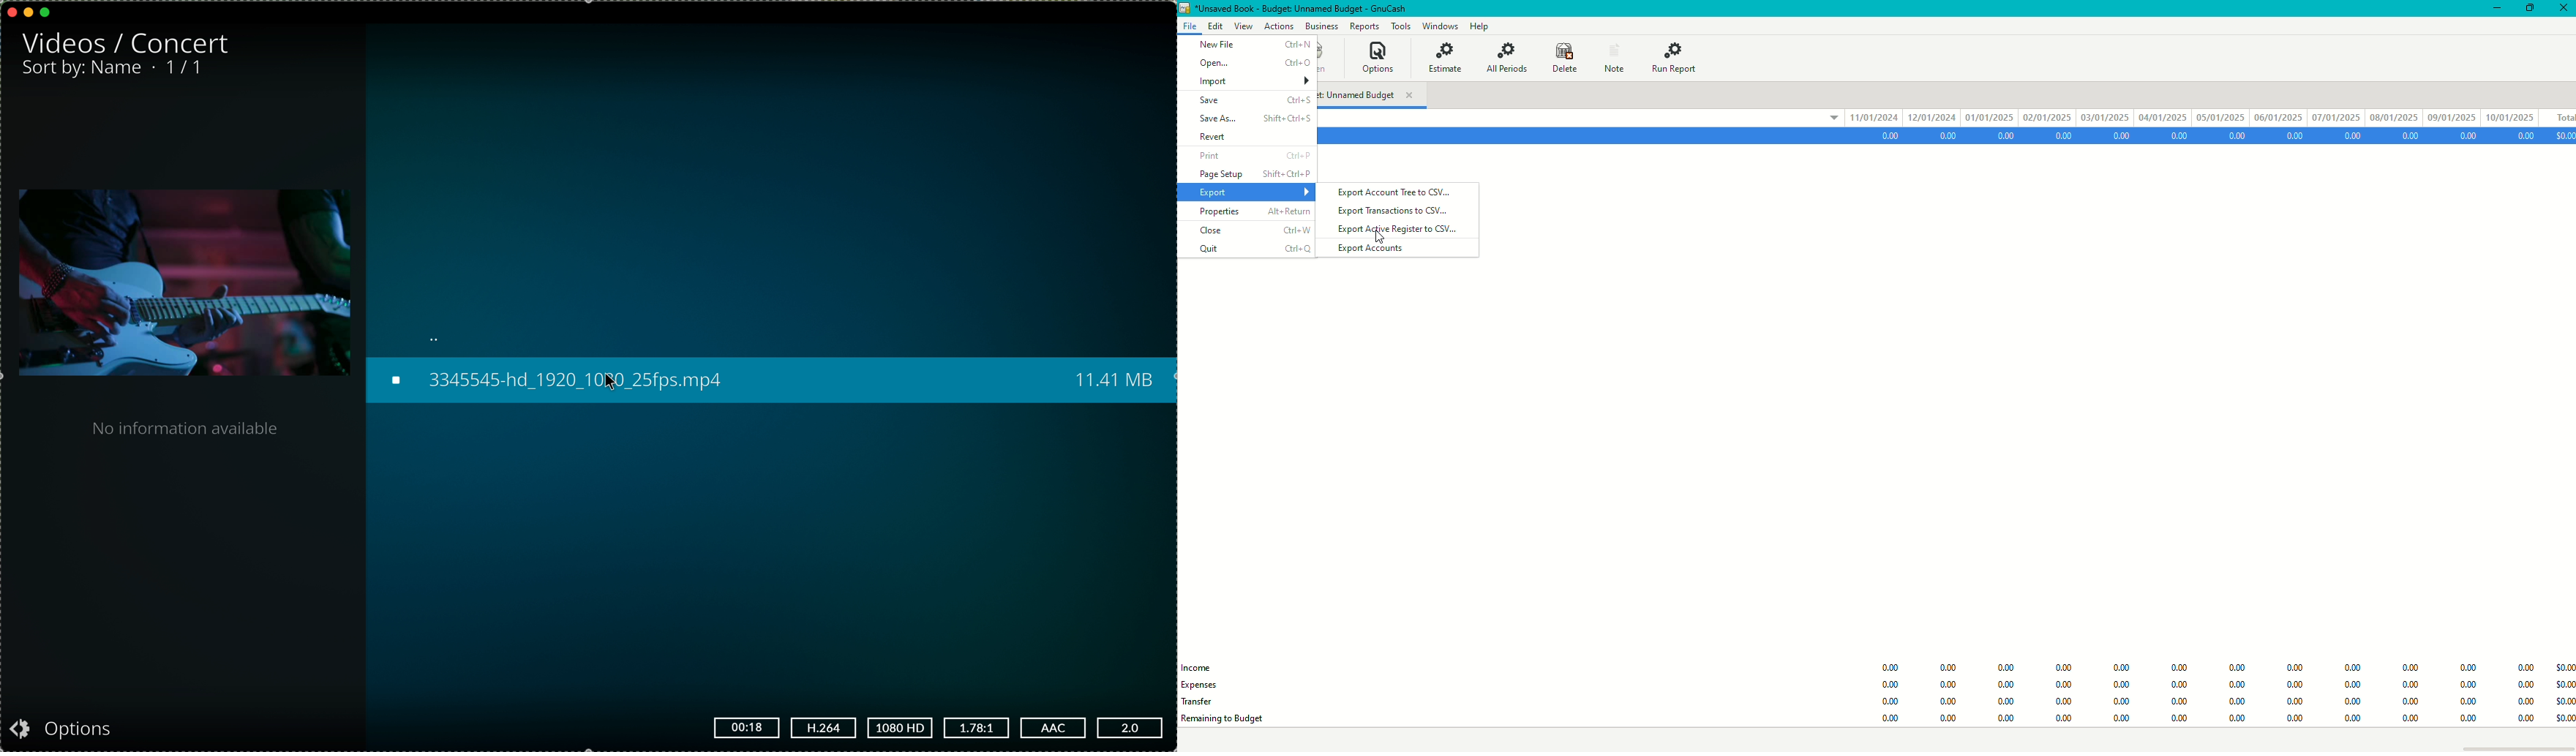 The height and width of the screenshot is (756, 2576). I want to click on options, so click(63, 727).